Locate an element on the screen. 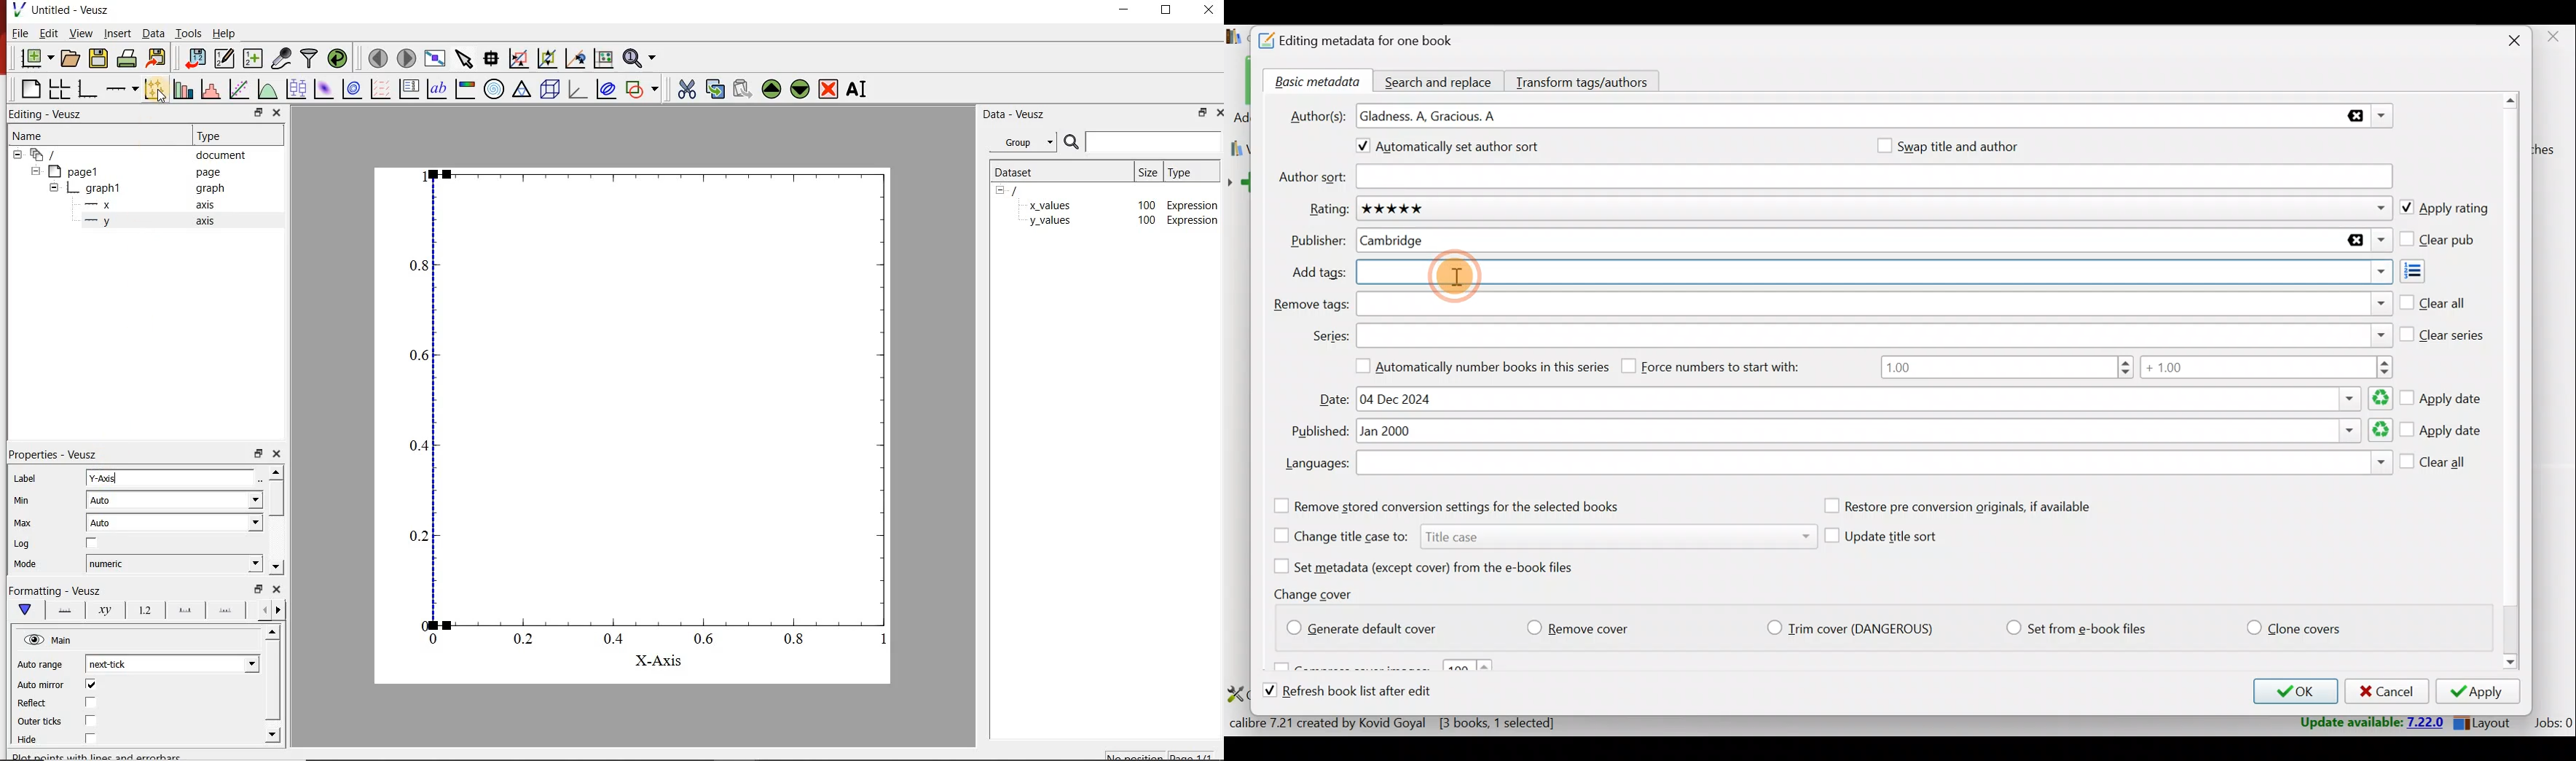 The width and height of the screenshot is (2576, 784). input search is located at coordinates (1152, 141).